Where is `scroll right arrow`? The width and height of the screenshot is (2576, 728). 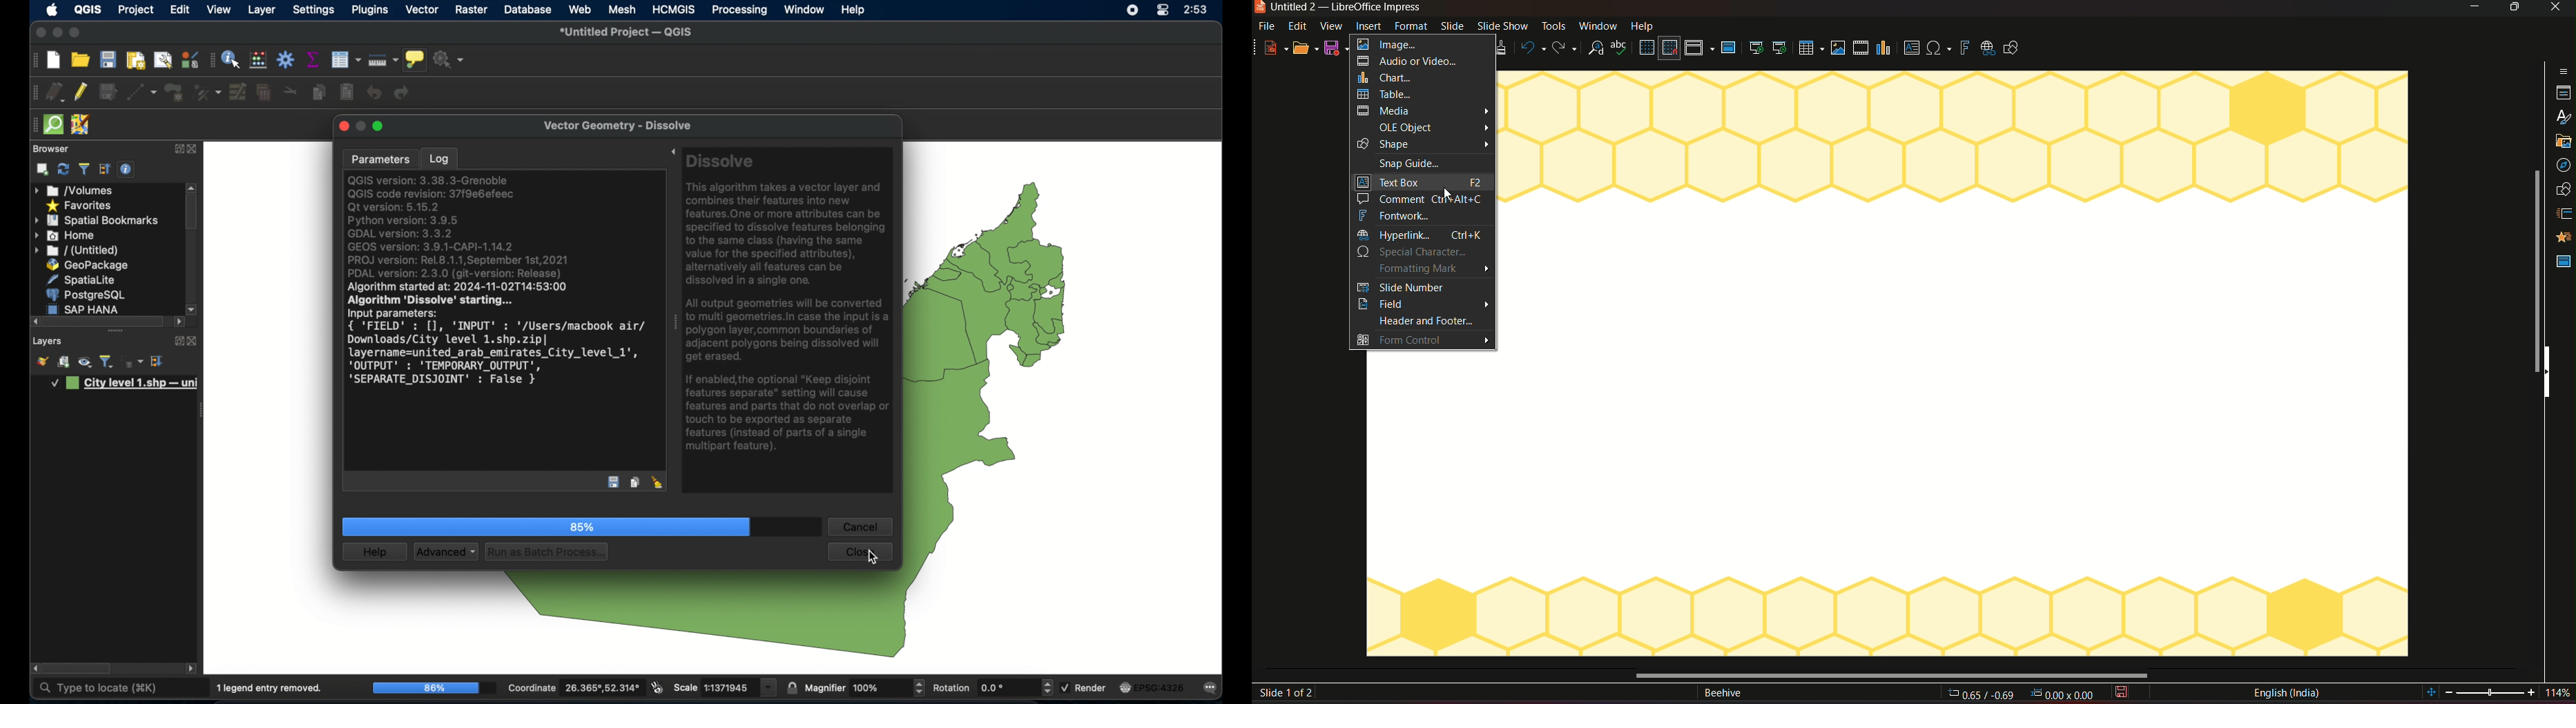 scroll right arrow is located at coordinates (192, 308).